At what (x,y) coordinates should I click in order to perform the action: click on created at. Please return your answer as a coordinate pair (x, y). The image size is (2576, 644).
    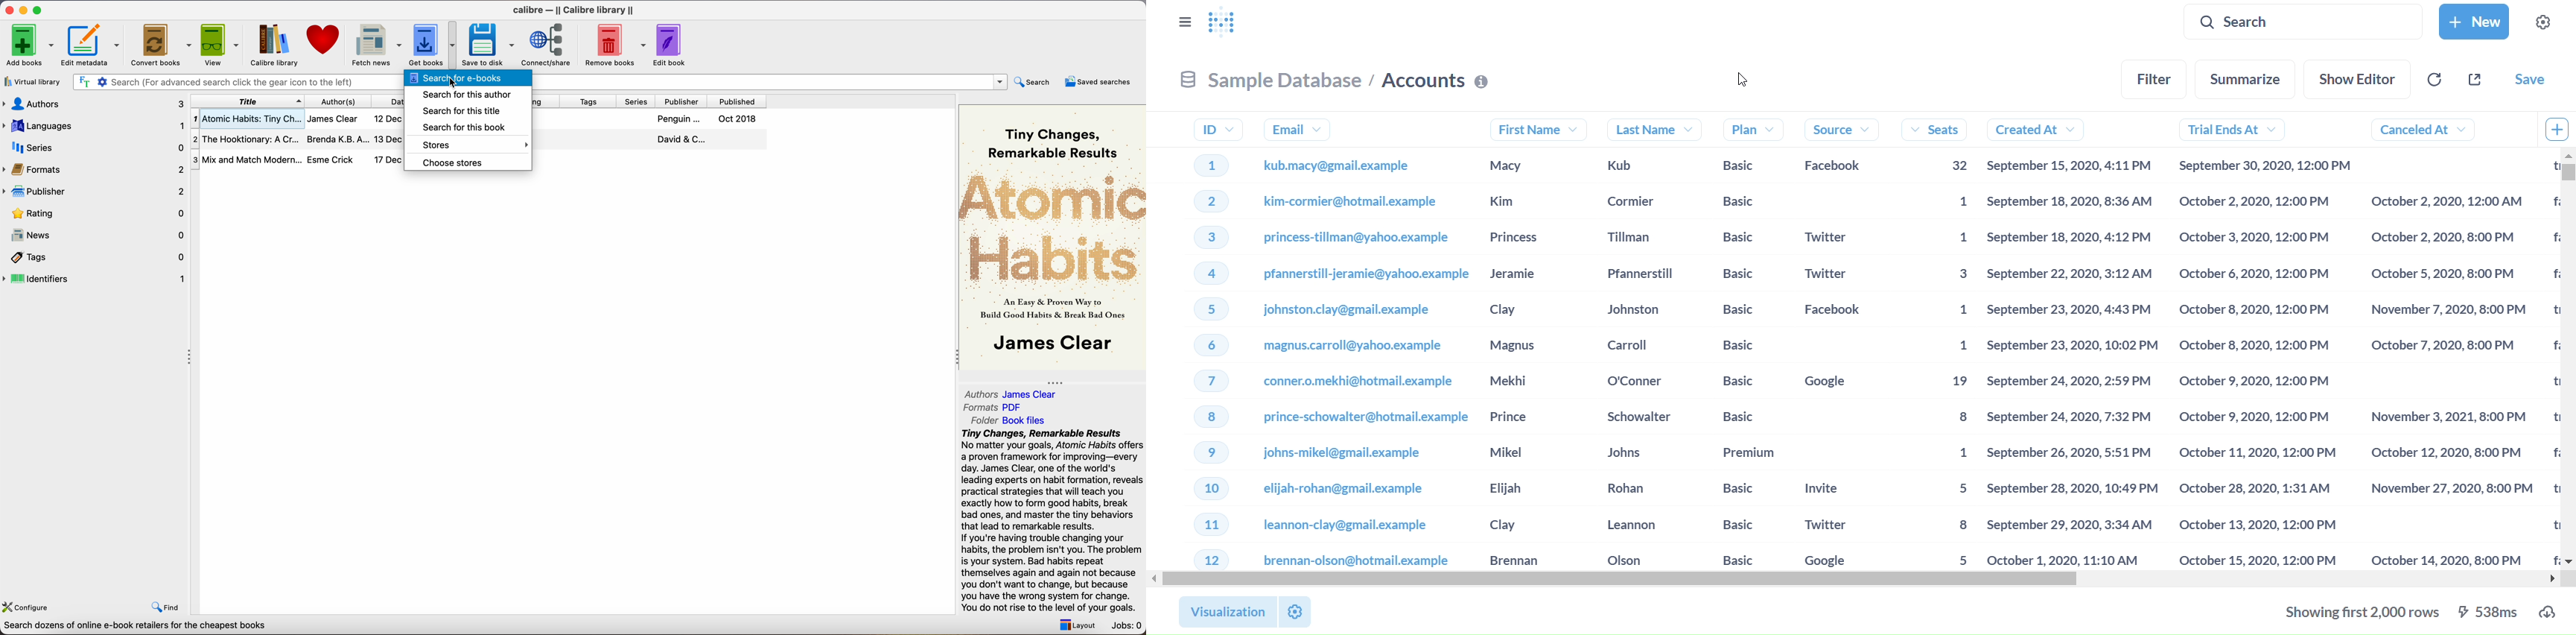
    Looking at the image, I should click on (2073, 342).